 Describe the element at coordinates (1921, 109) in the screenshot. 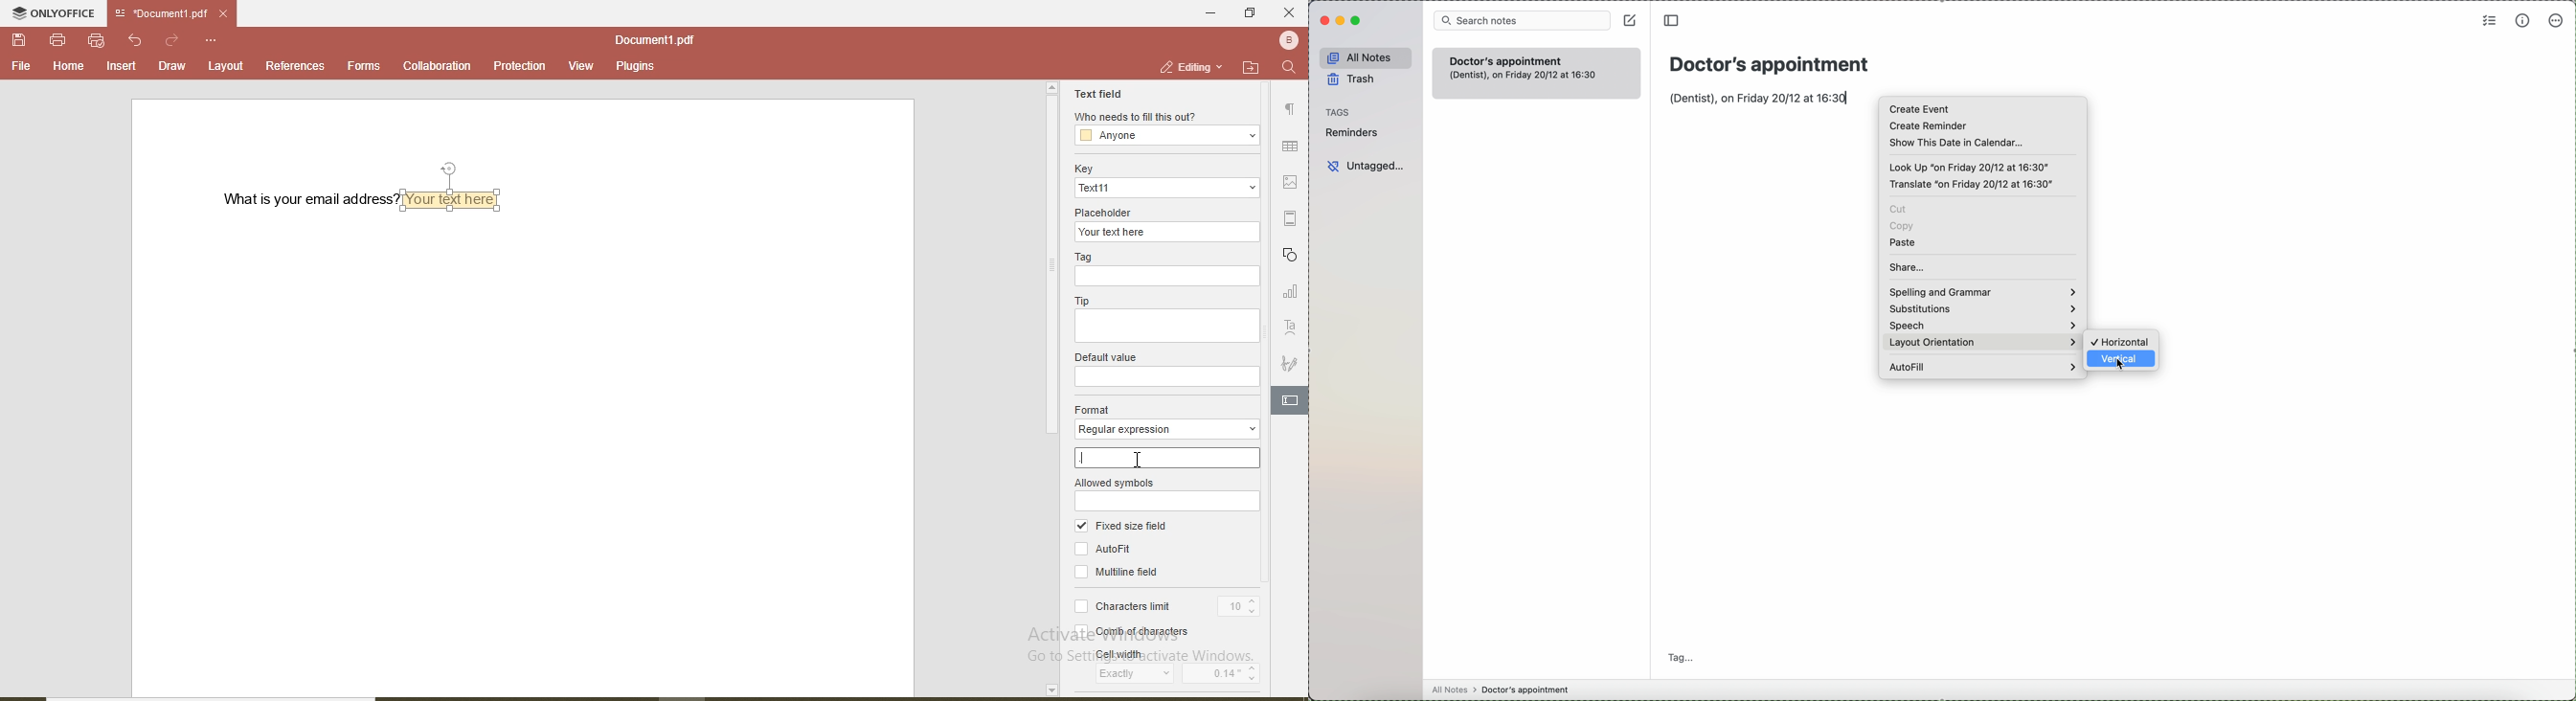

I see `create event` at that location.